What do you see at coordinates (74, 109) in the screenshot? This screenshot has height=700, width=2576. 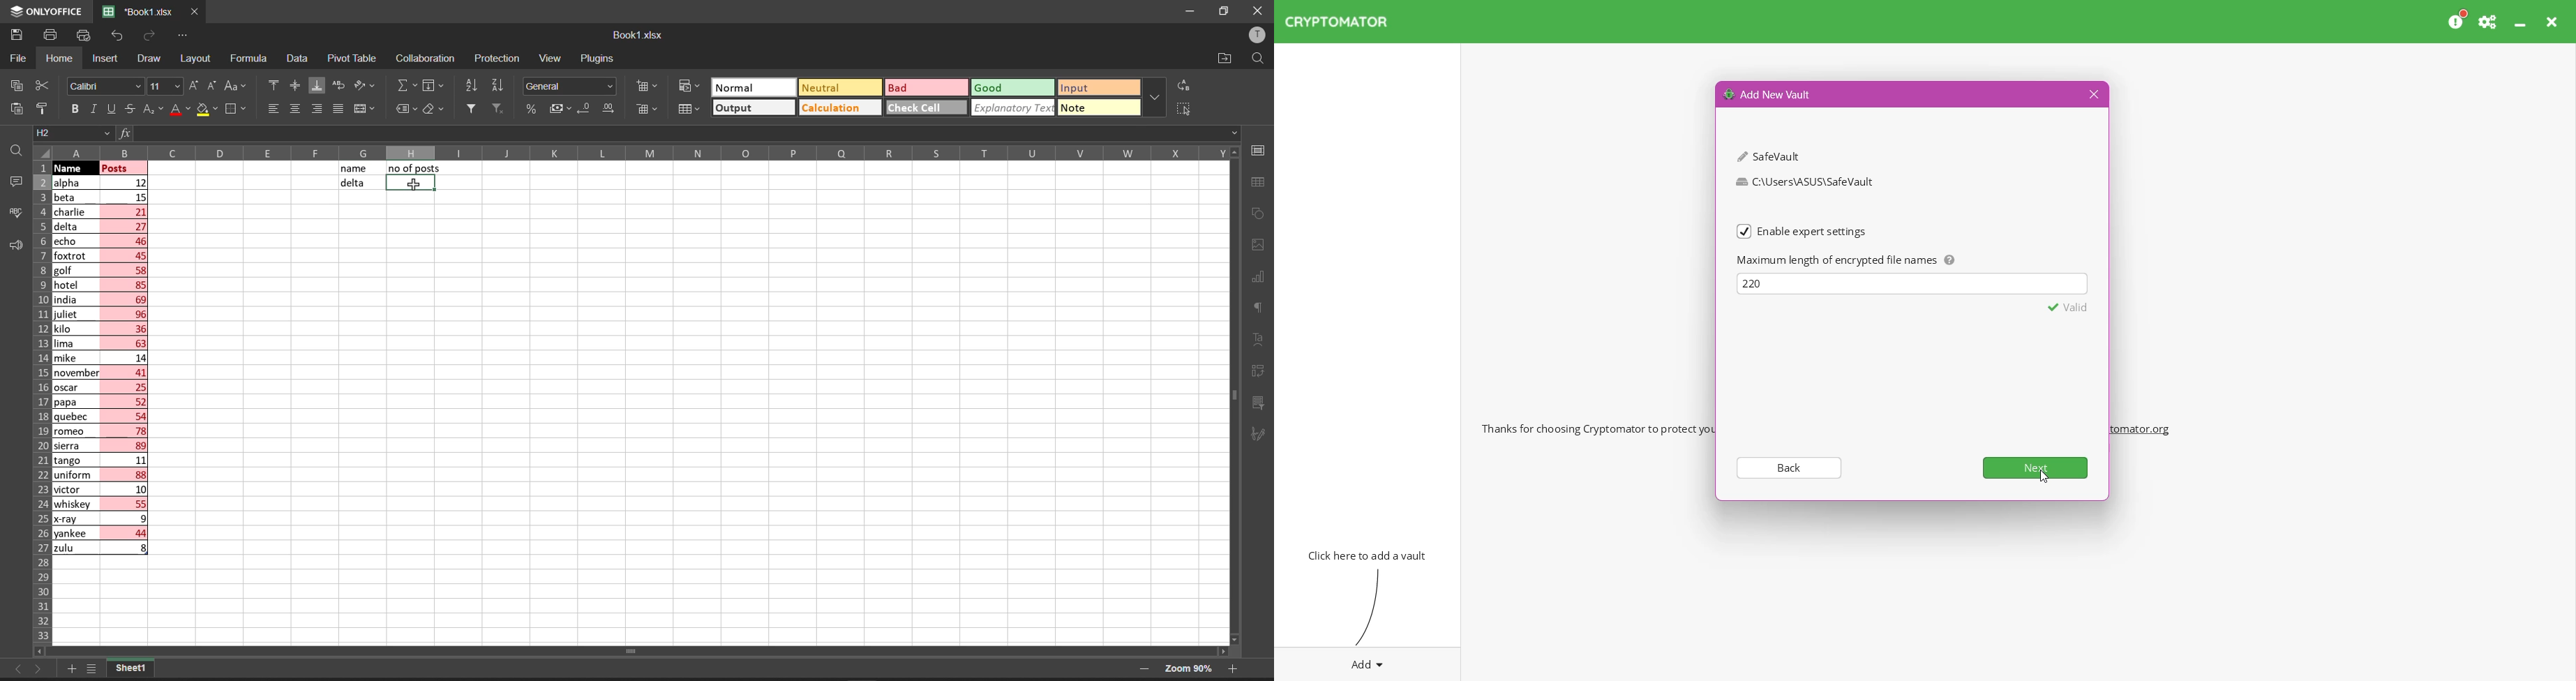 I see `bold` at bounding box center [74, 109].